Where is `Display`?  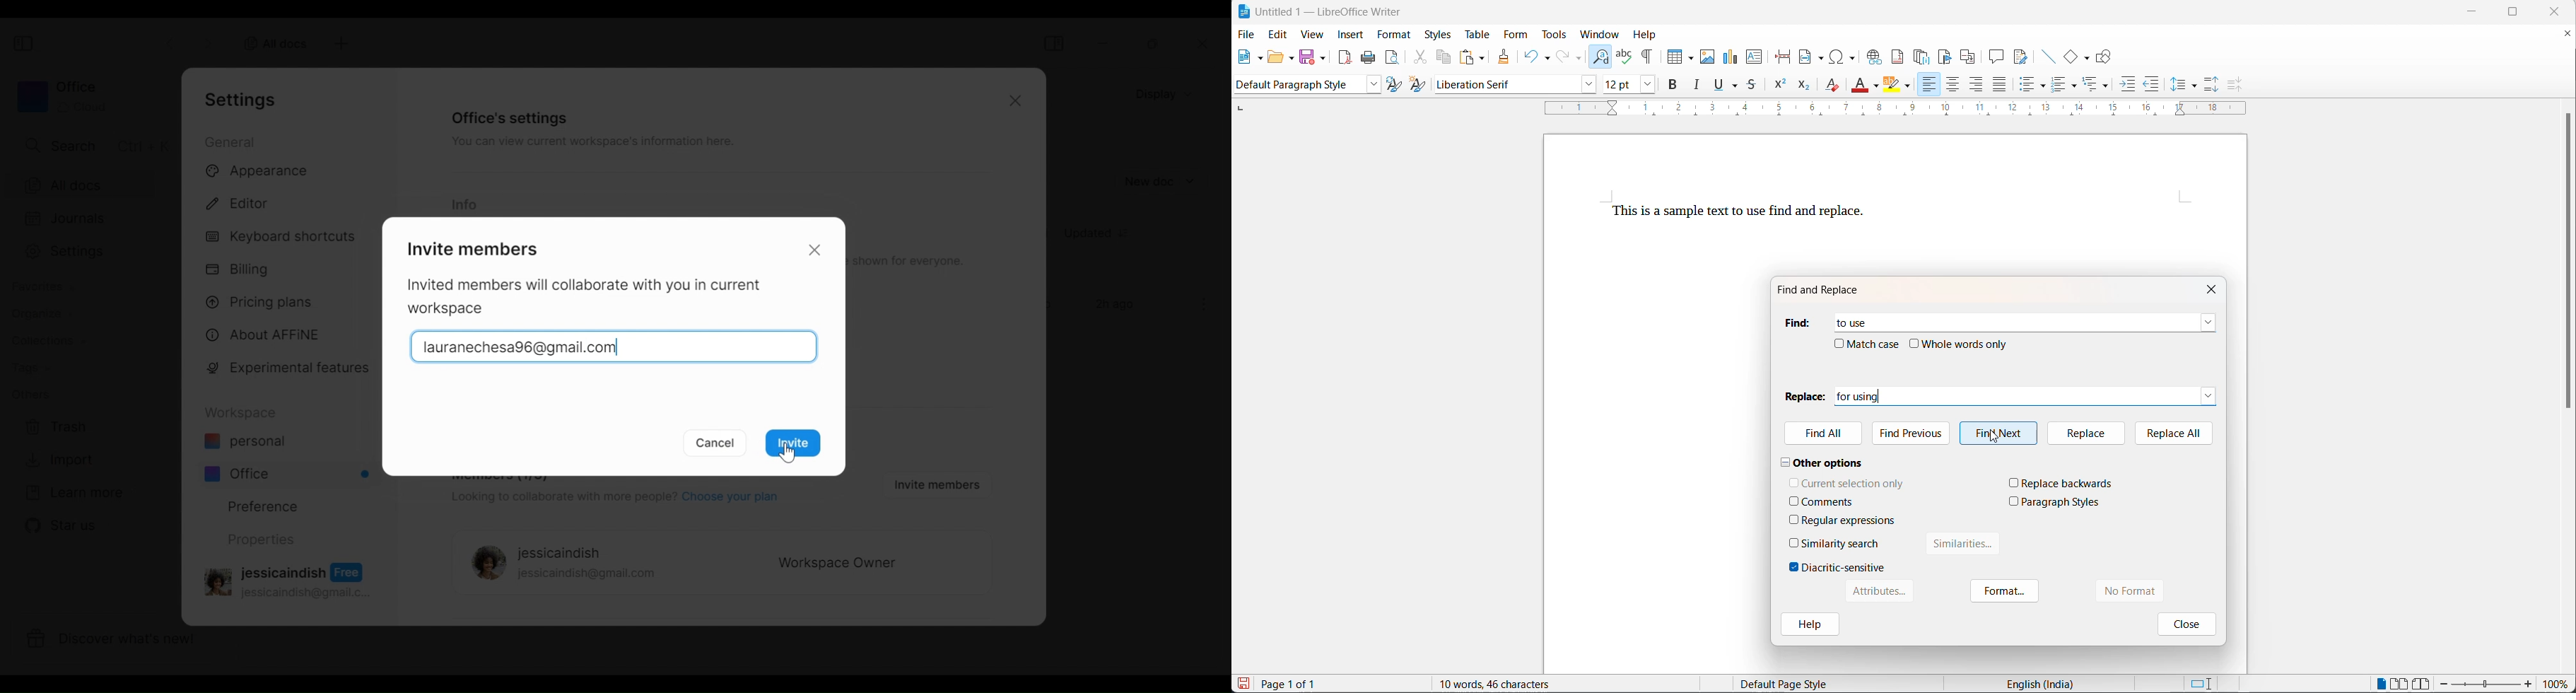
Display is located at coordinates (1167, 93).